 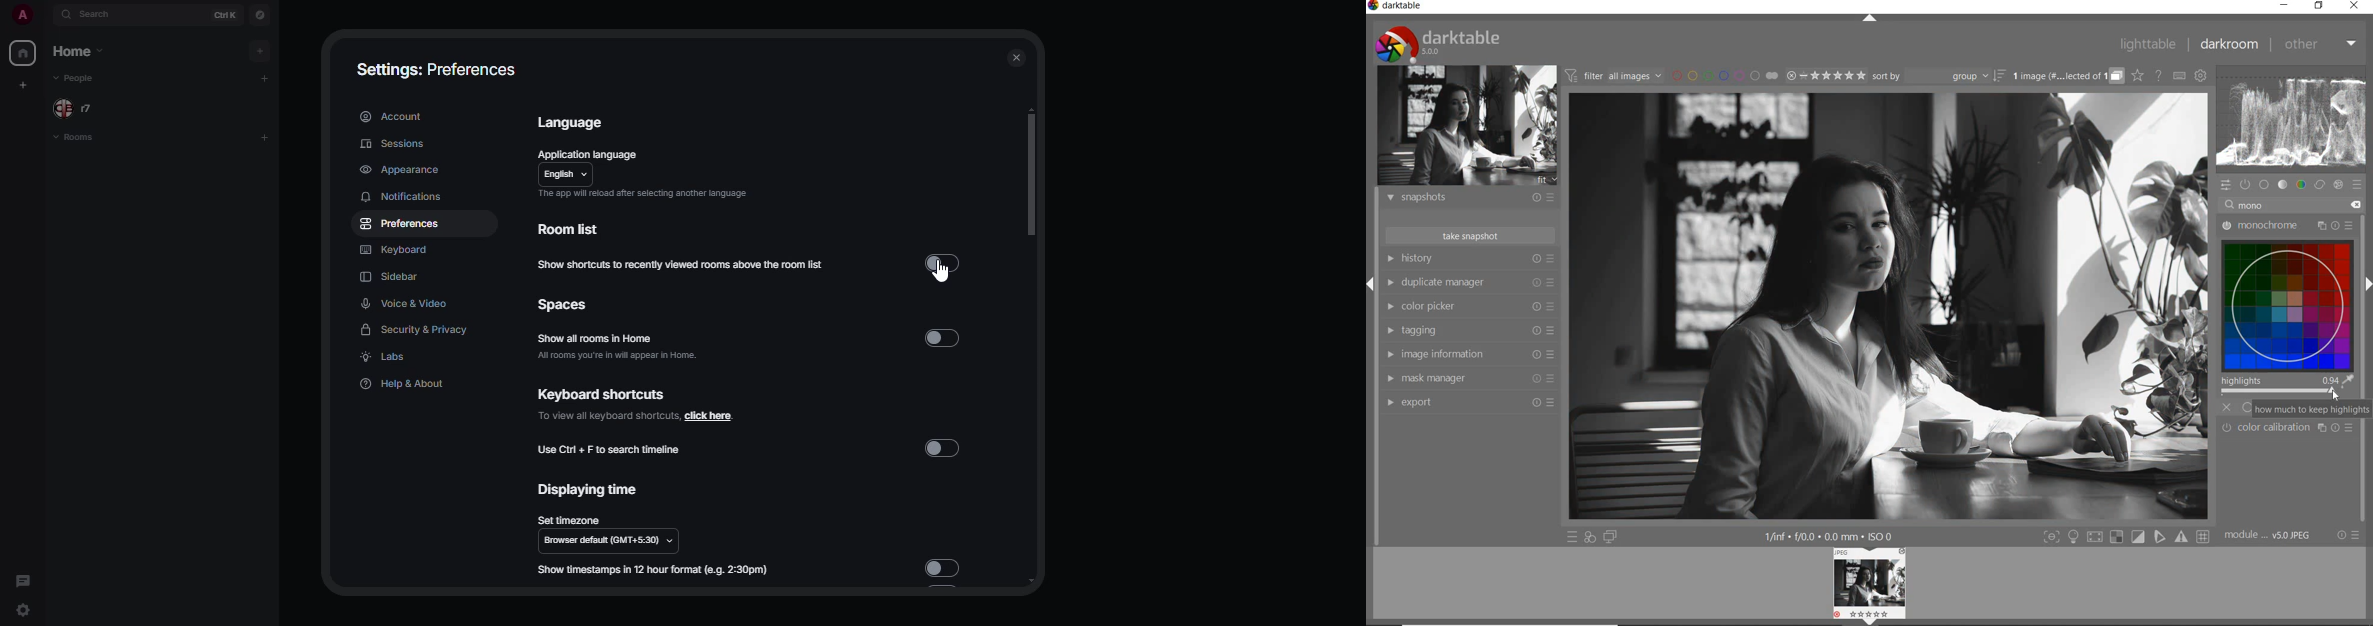 What do you see at coordinates (1470, 284) in the screenshot?
I see `duplicate manager` at bounding box center [1470, 284].